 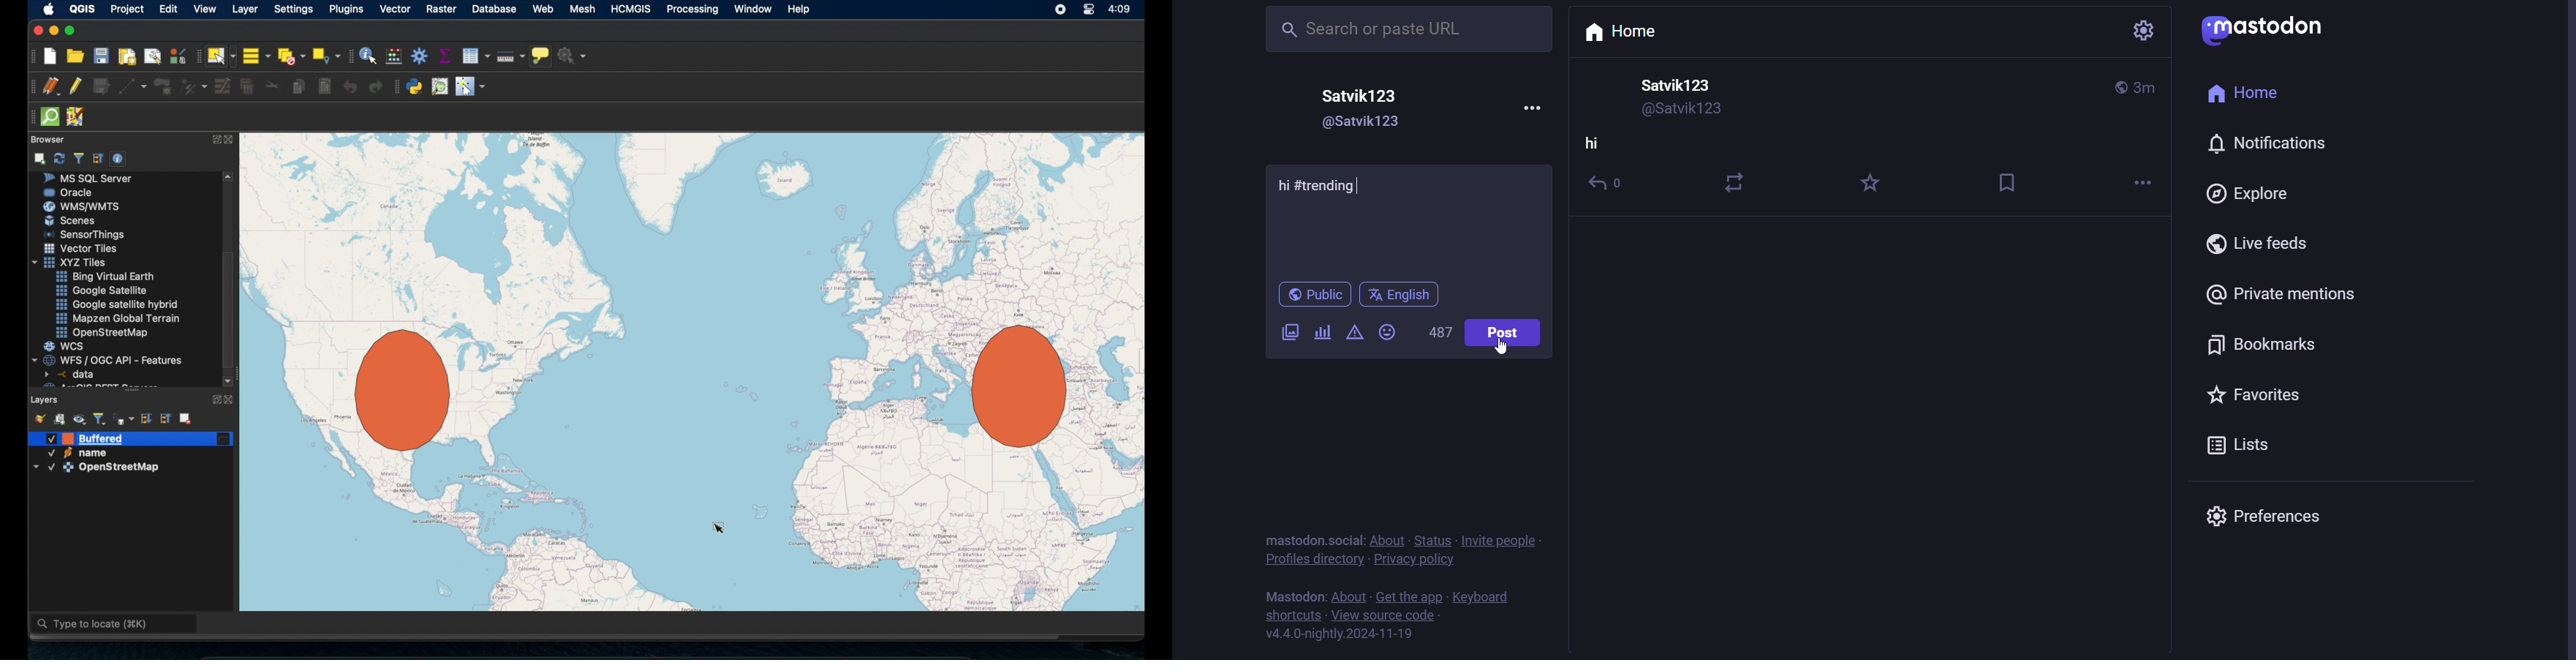 What do you see at coordinates (29, 87) in the screenshot?
I see `digitizing toolbar` at bounding box center [29, 87].